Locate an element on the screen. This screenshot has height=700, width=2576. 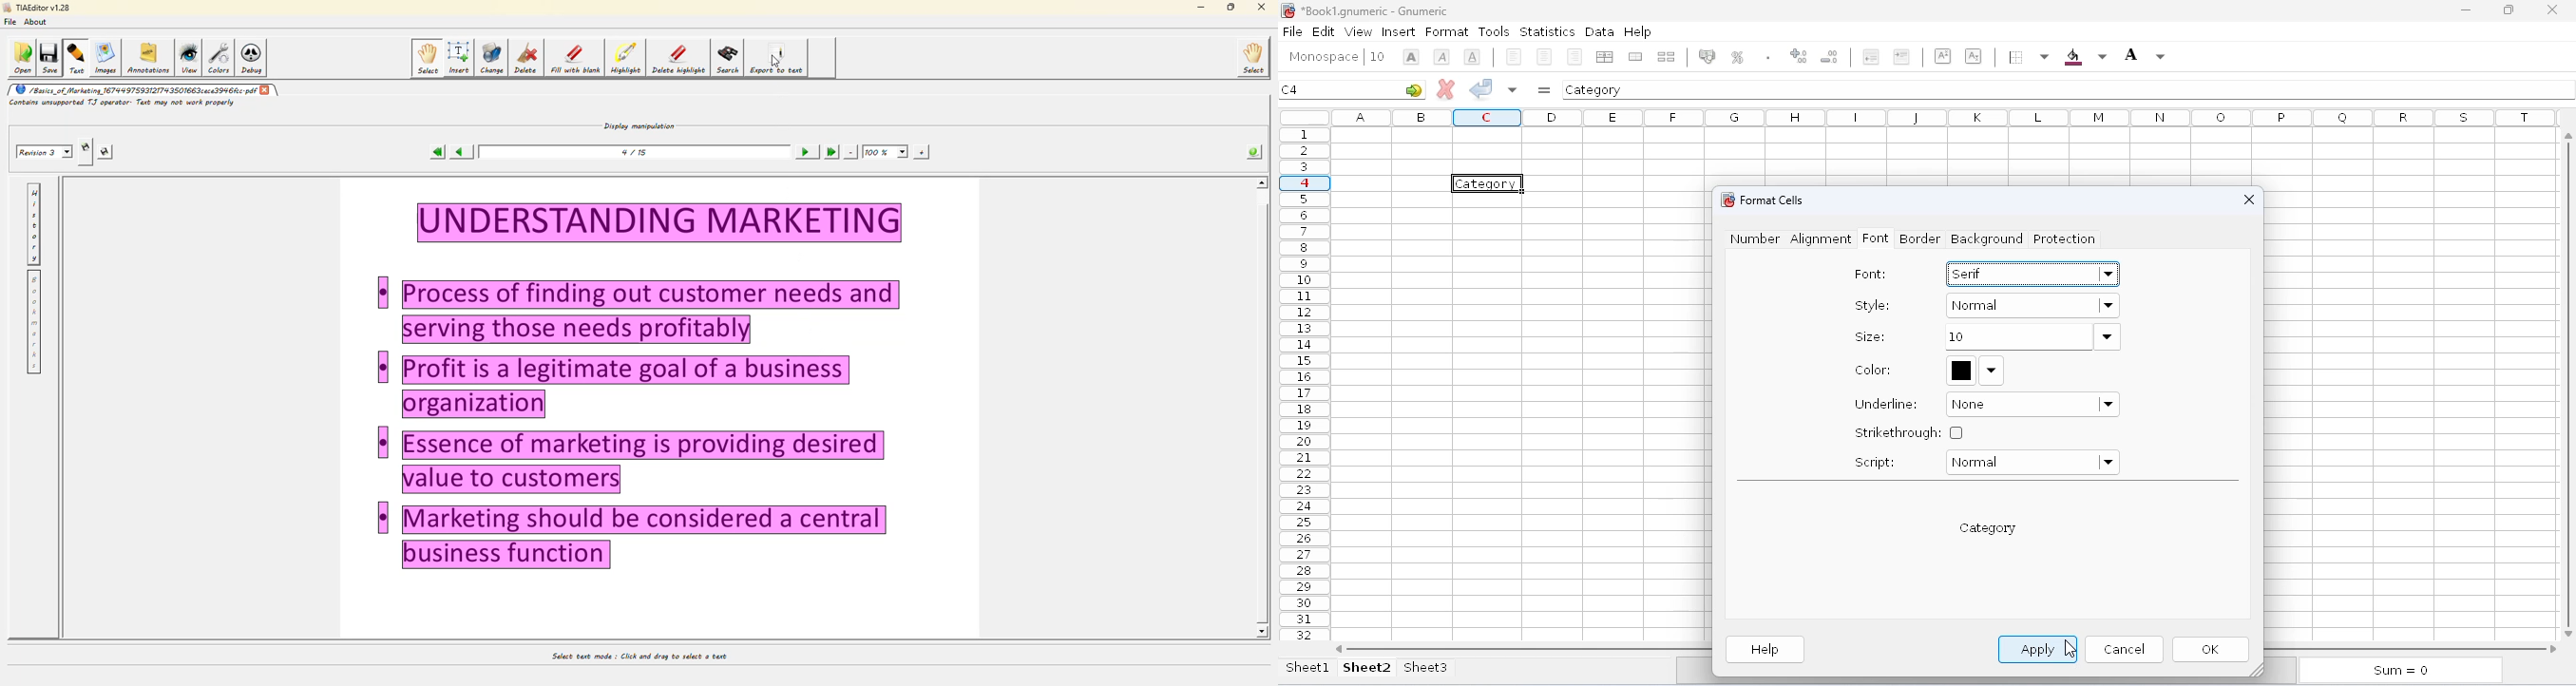
vertical scroll bar is located at coordinates (2571, 382).